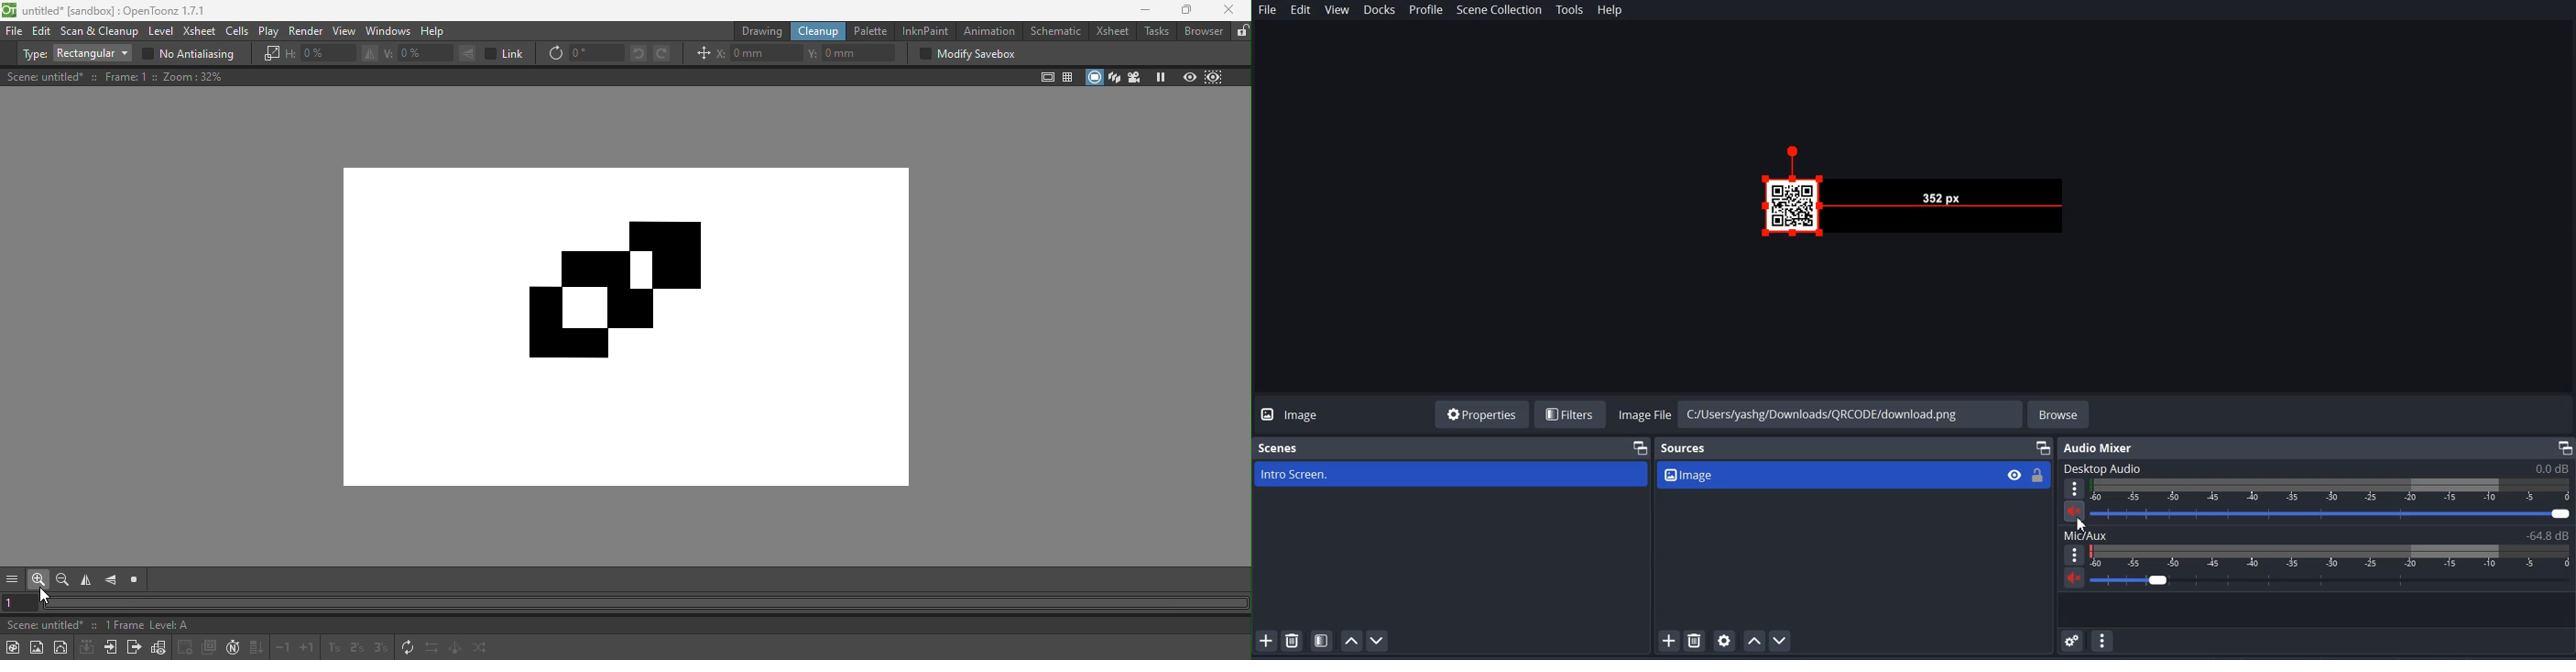  What do you see at coordinates (1379, 10) in the screenshot?
I see `Docks` at bounding box center [1379, 10].